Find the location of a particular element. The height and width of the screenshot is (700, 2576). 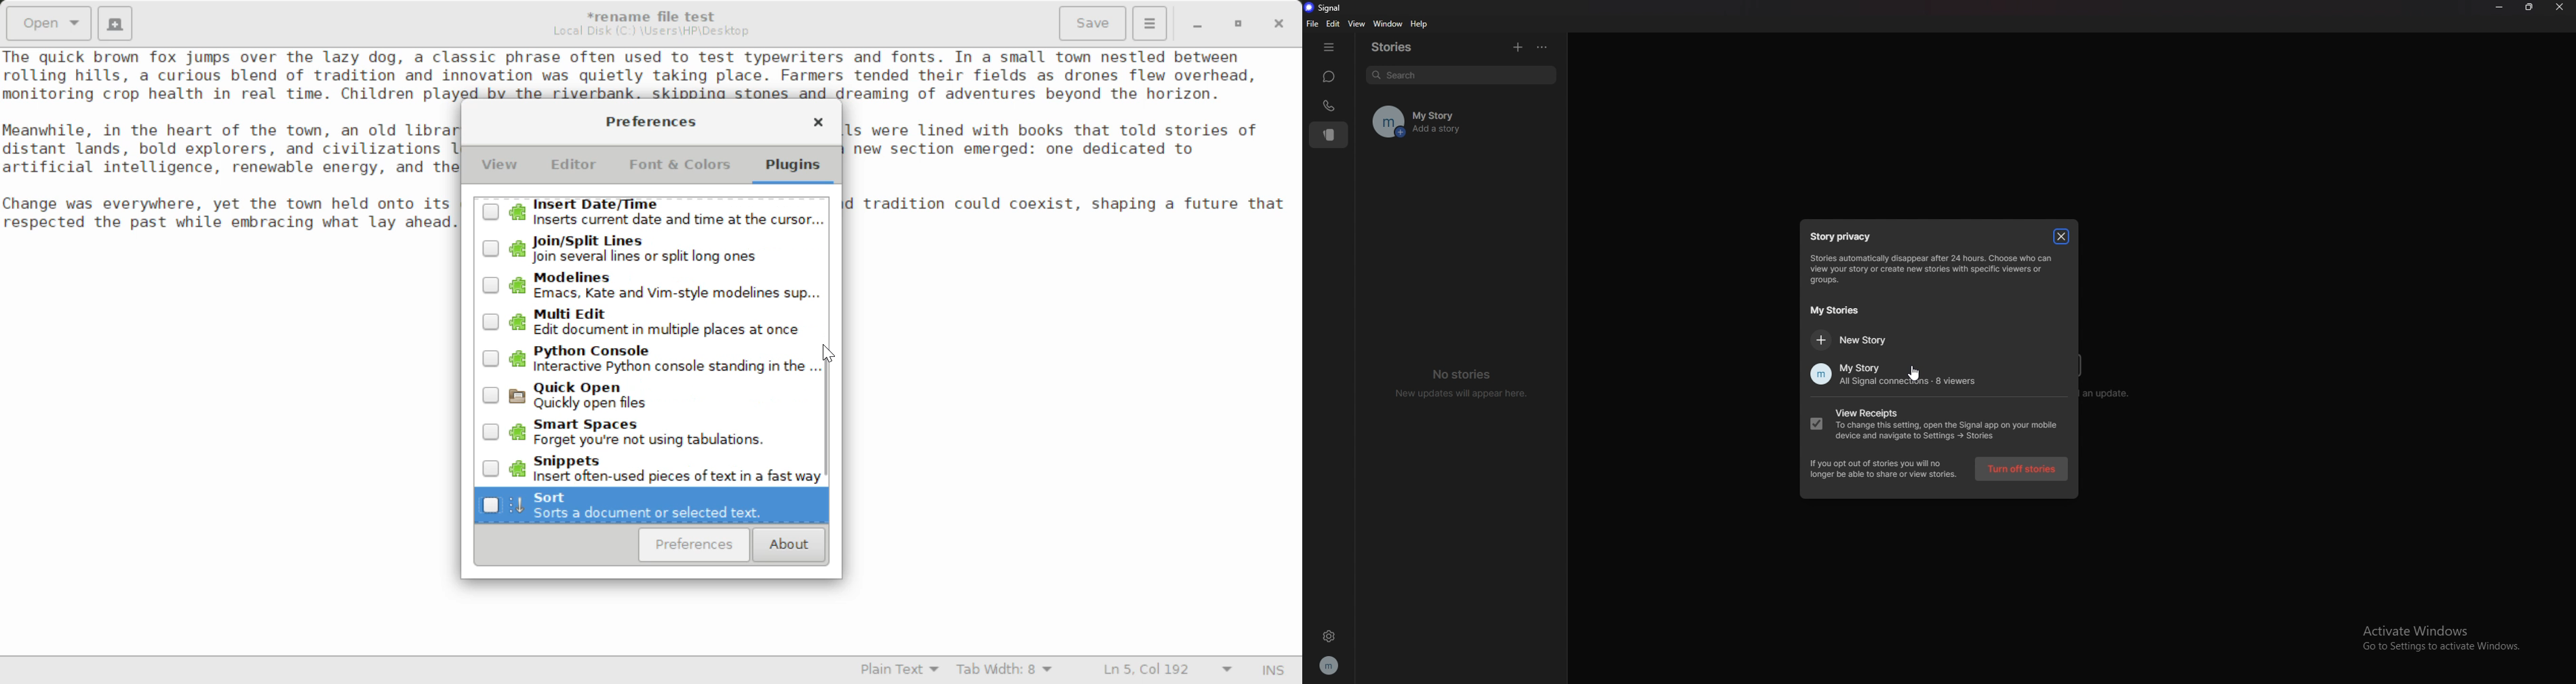

Menu is located at coordinates (1149, 22).